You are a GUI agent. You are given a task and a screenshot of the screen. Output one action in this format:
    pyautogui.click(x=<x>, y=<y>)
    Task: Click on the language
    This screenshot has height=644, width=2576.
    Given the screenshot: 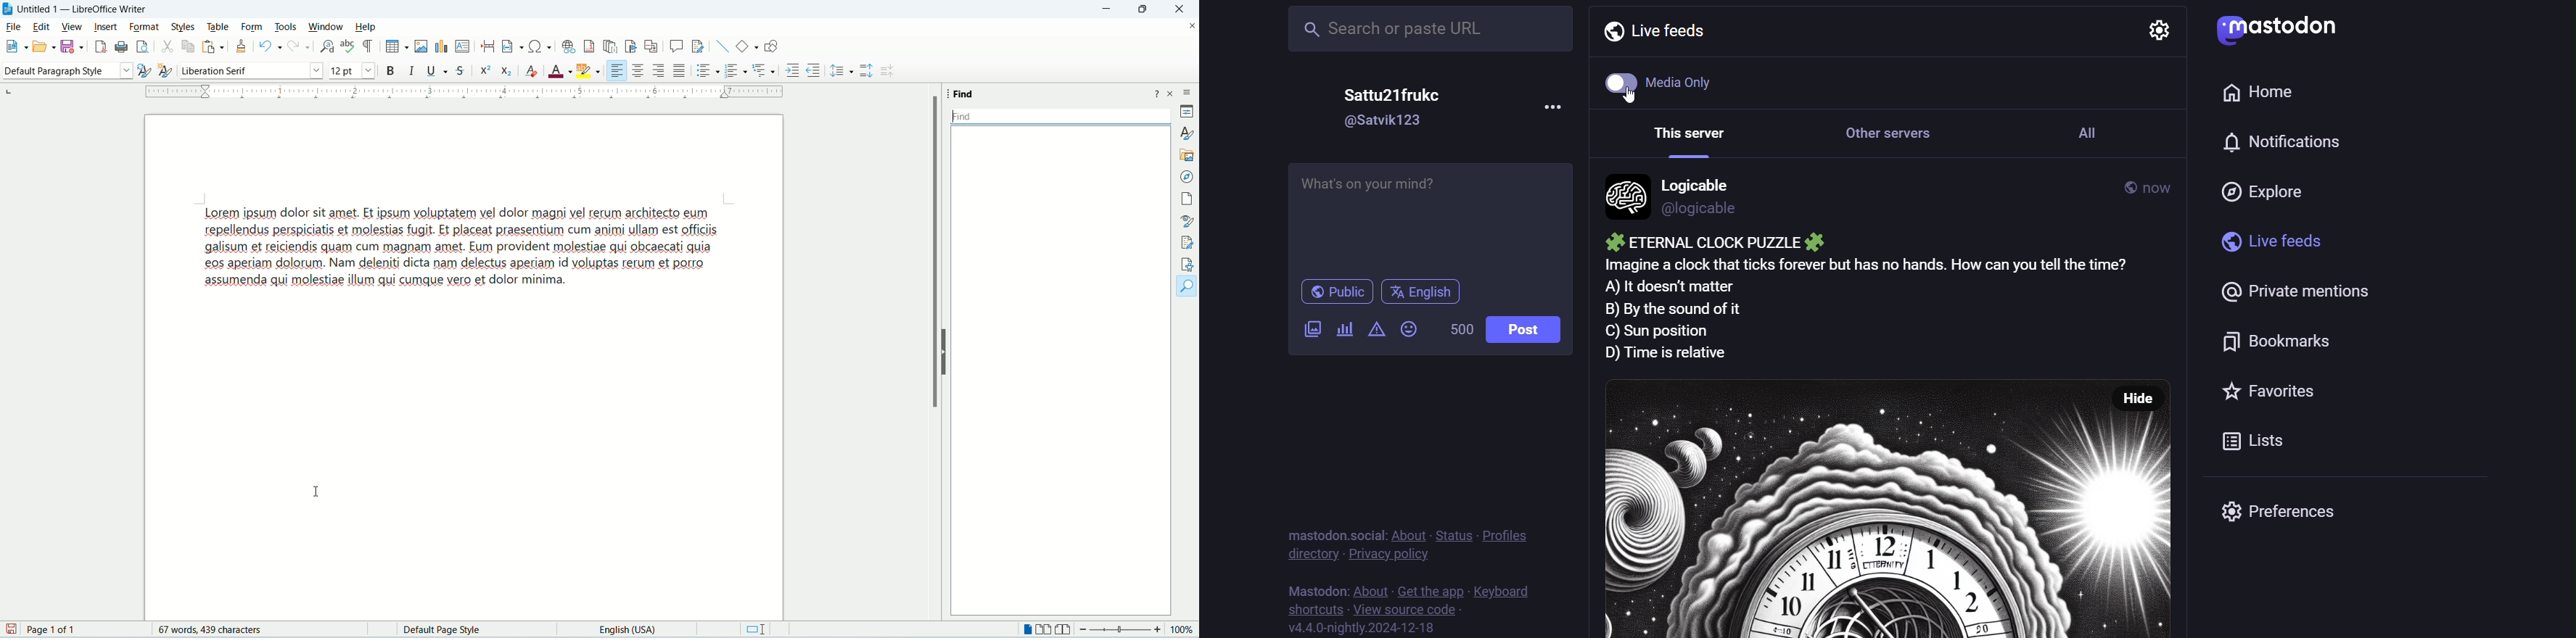 What is the action you would take?
    pyautogui.click(x=629, y=631)
    